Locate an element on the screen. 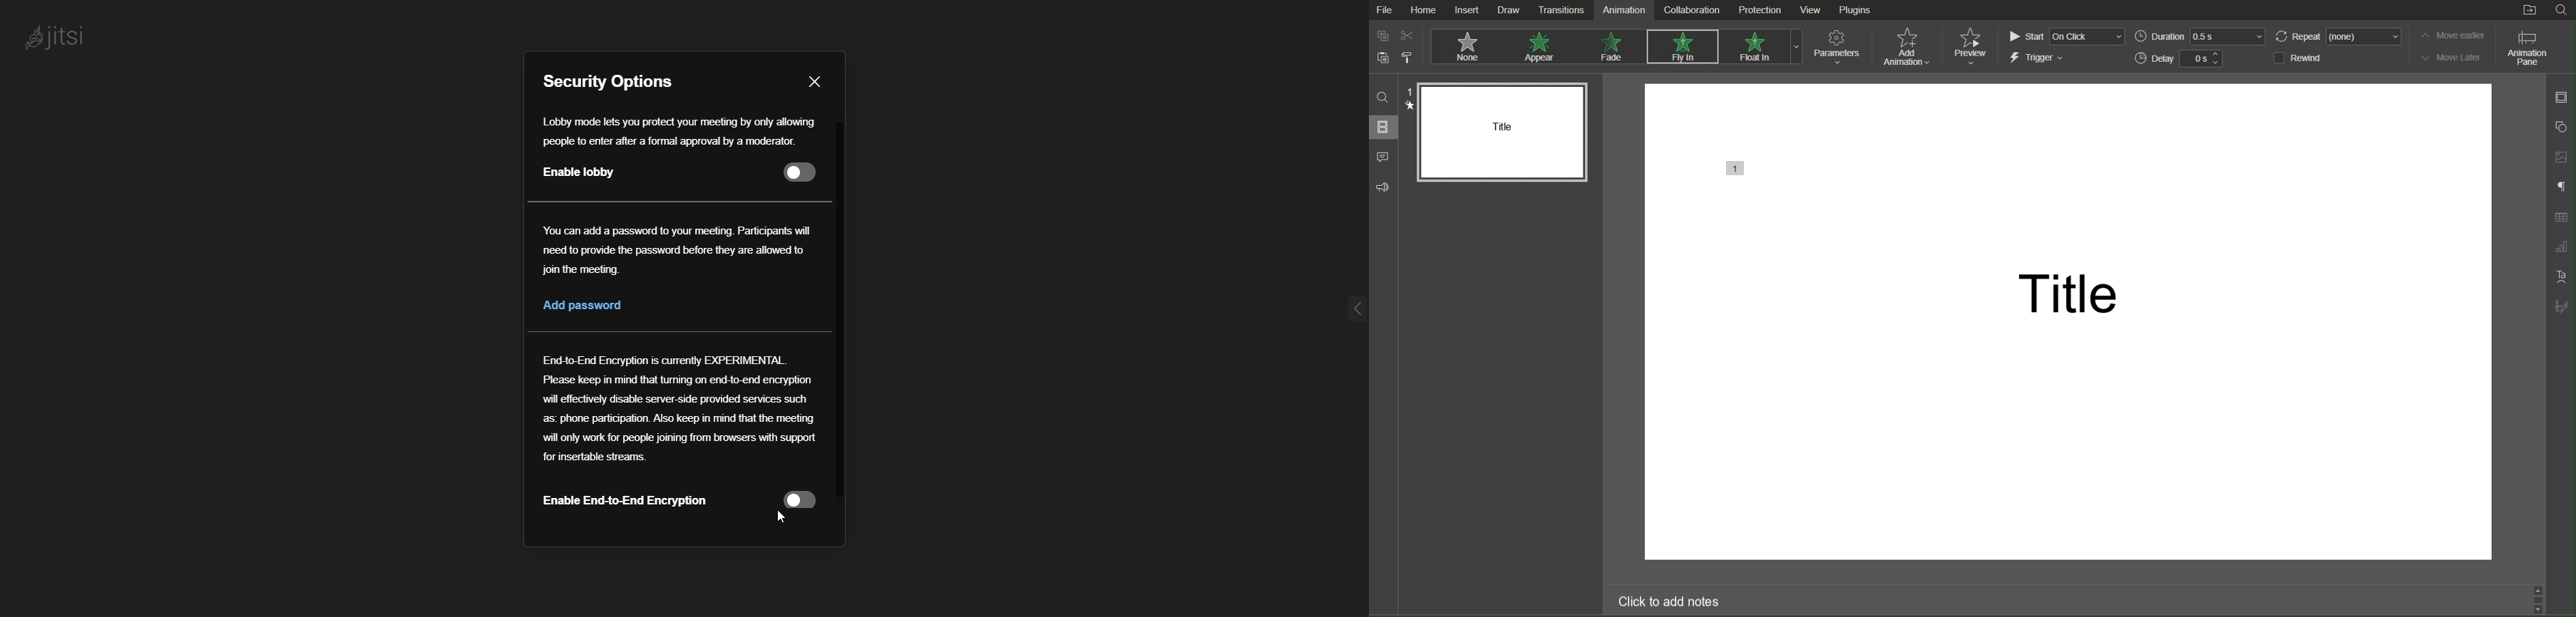 This screenshot has width=2576, height=644. Slides is located at coordinates (1385, 128).